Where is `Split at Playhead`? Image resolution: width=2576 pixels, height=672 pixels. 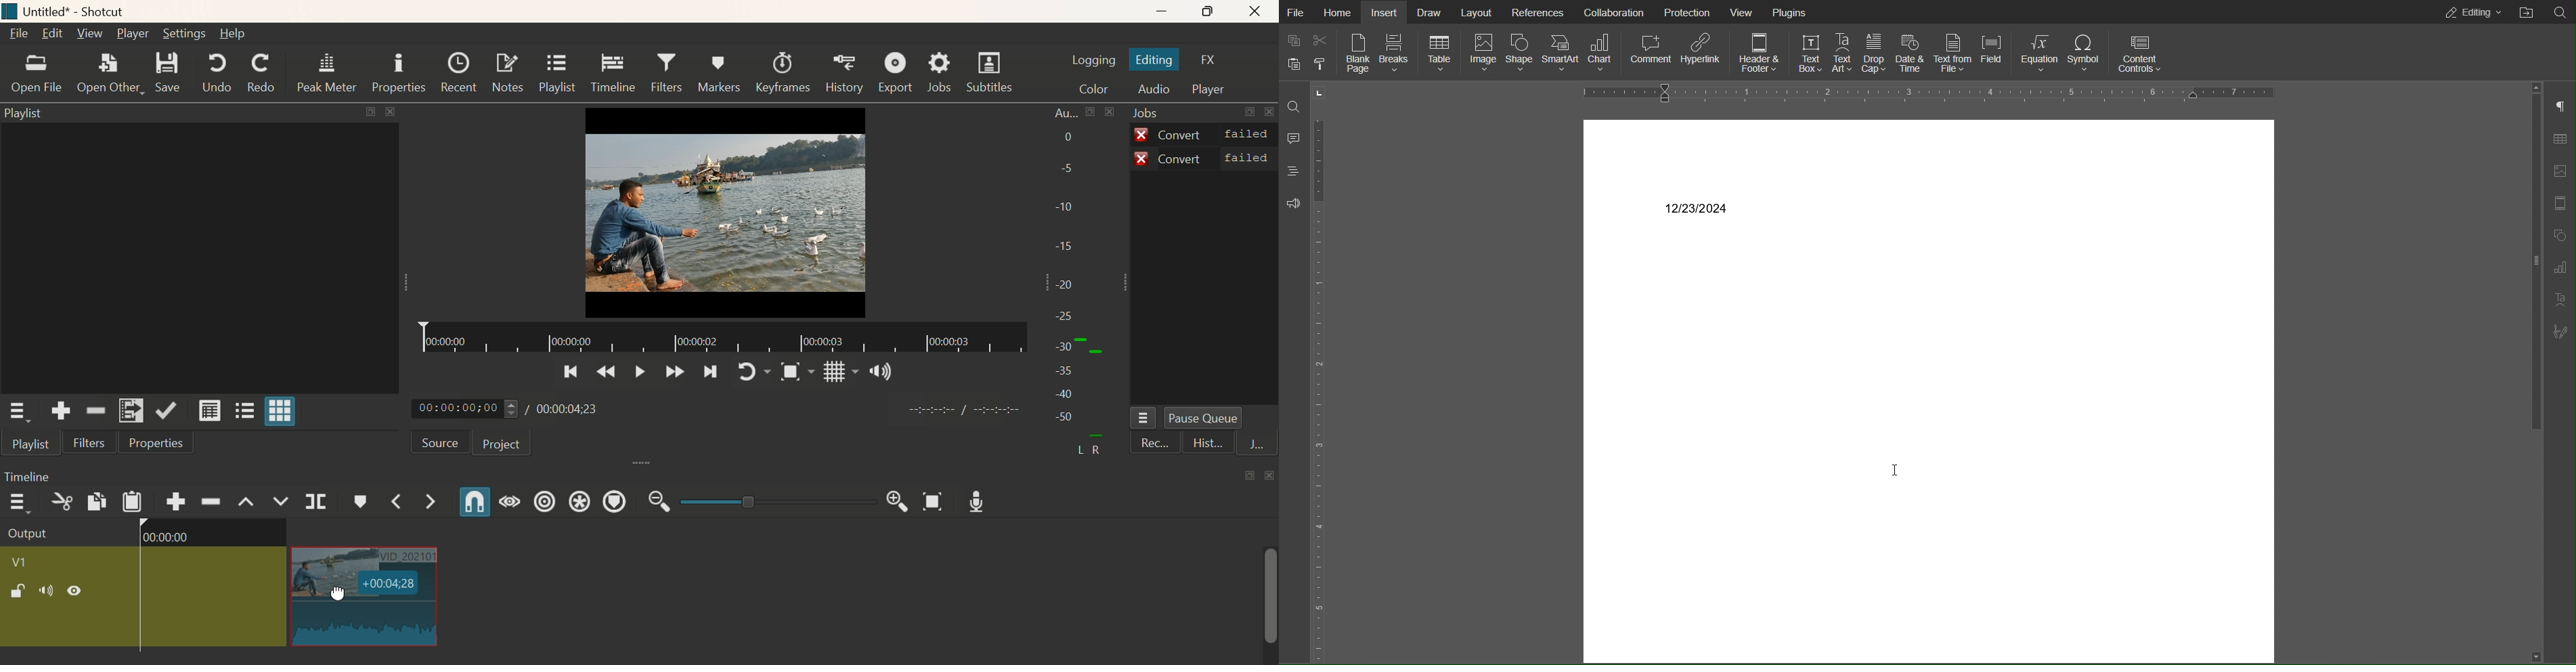 Split at Playhead is located at coordinates (314, 503).